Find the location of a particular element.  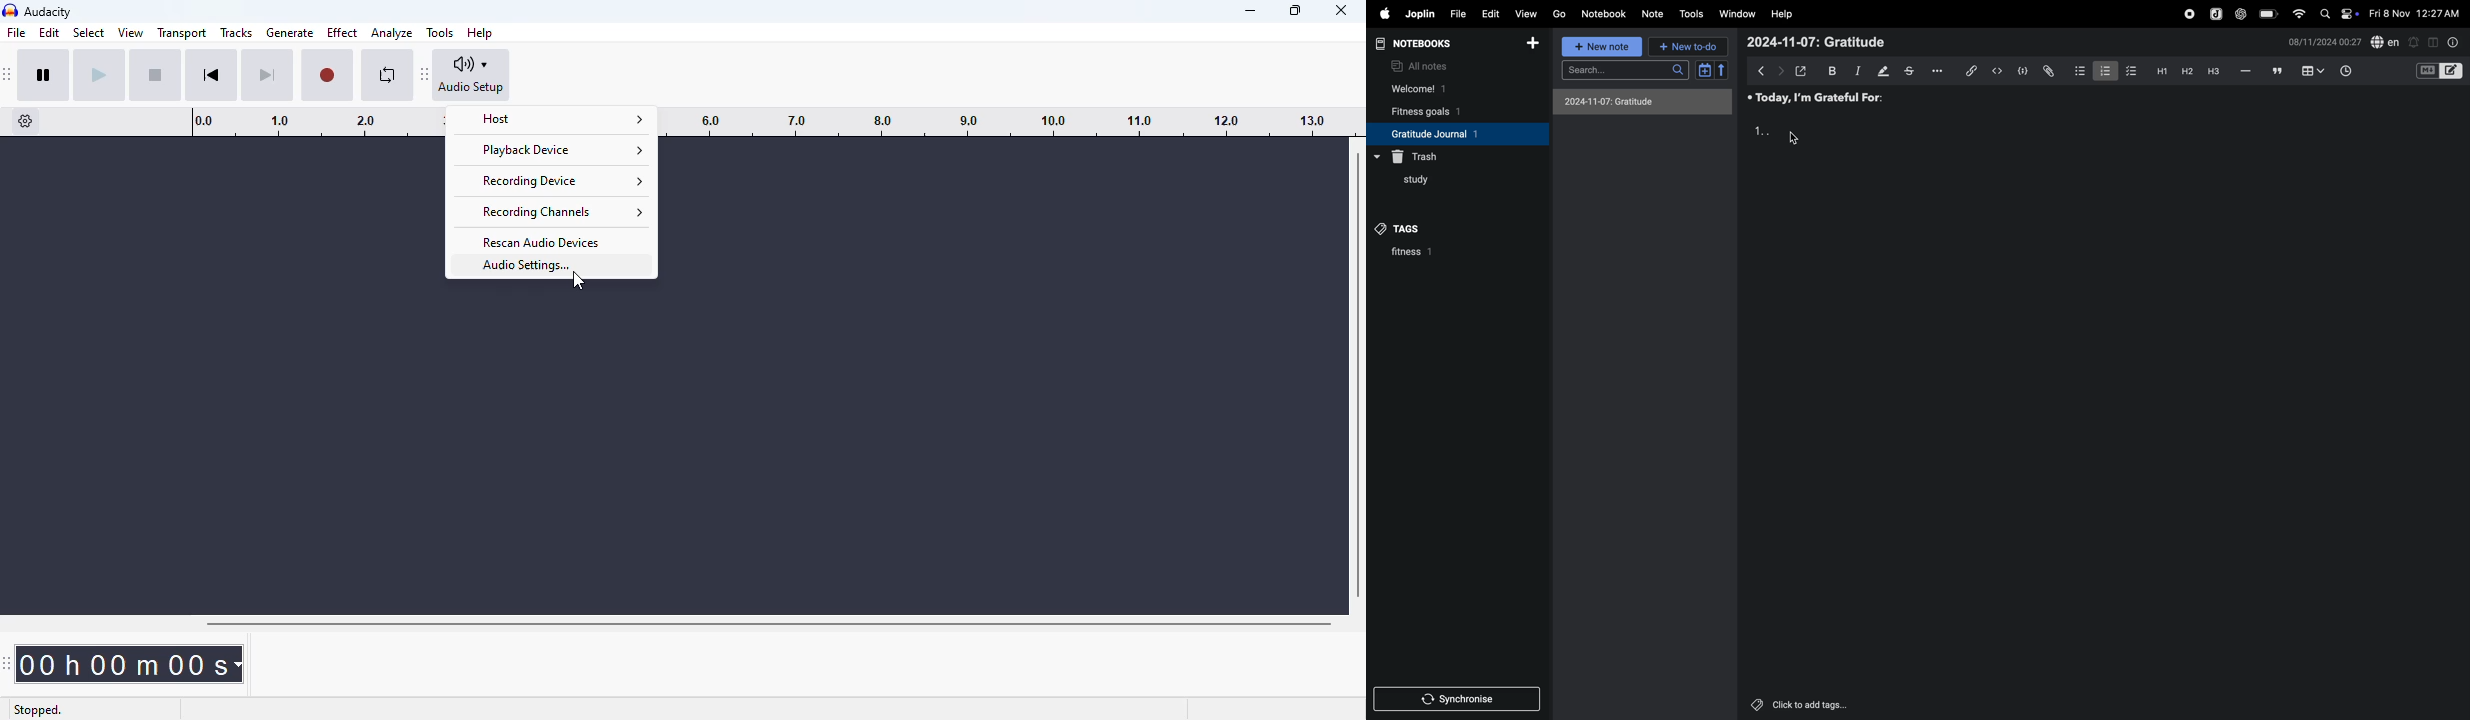

record is located at coordinates (2187, 14).